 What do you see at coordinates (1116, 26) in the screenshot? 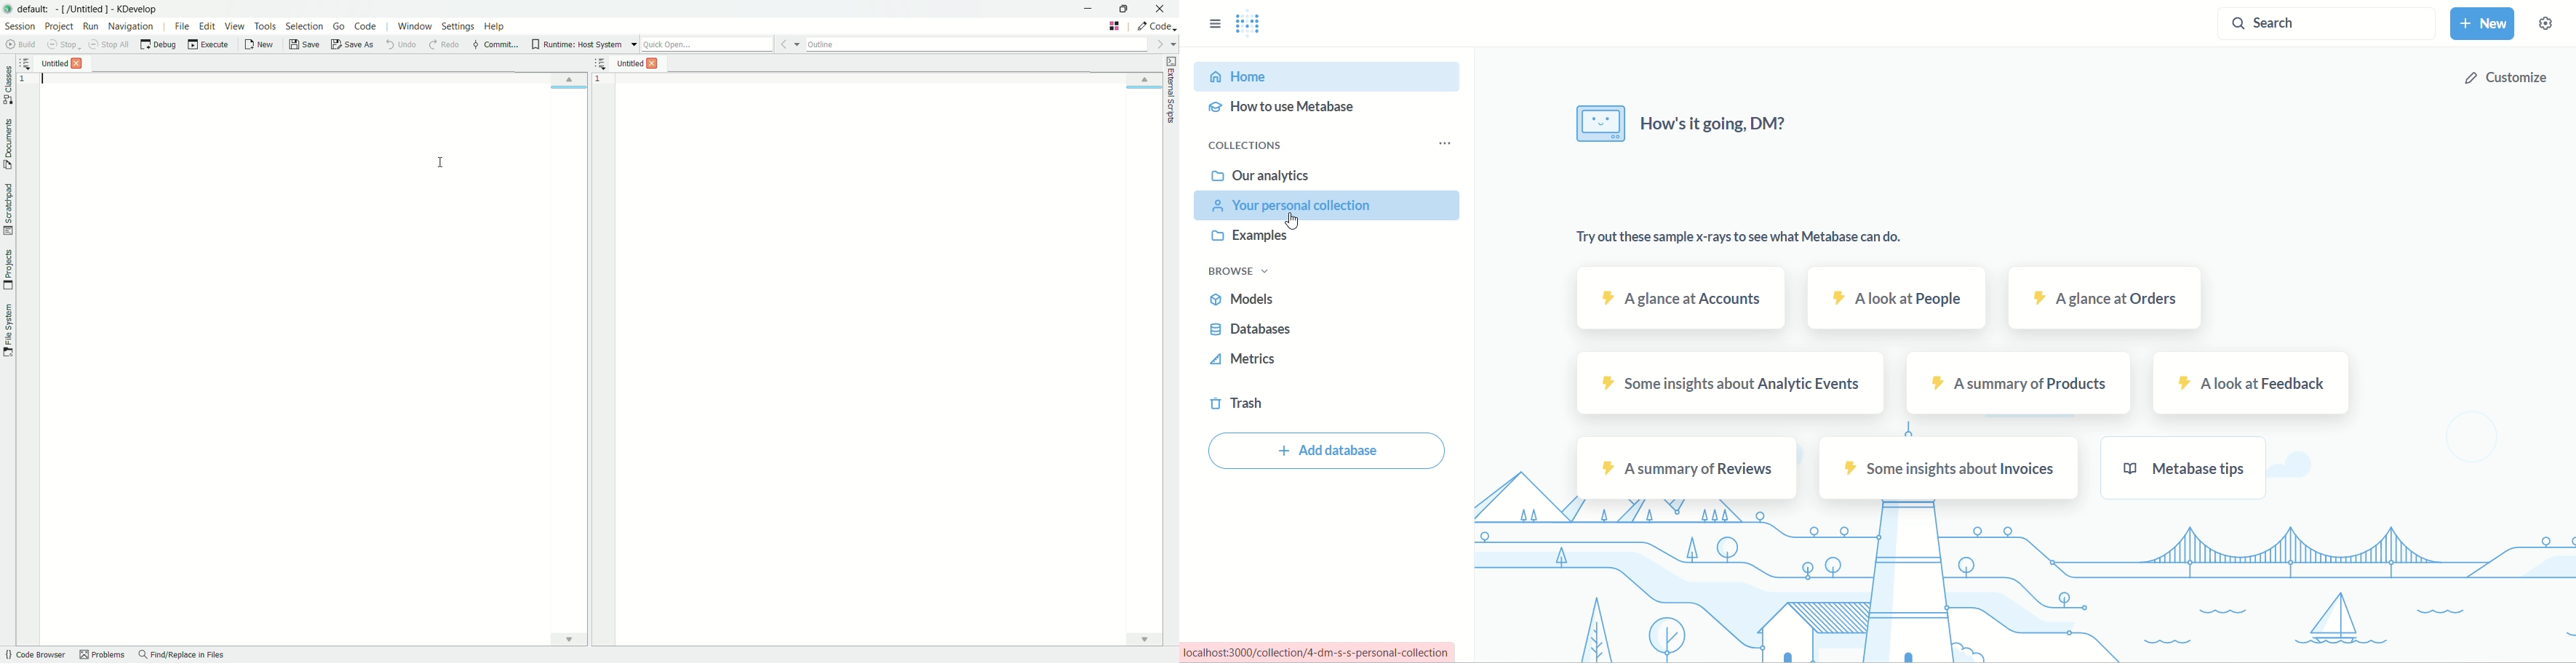
I see `change tab layout` at bounding box center [1116, 26].